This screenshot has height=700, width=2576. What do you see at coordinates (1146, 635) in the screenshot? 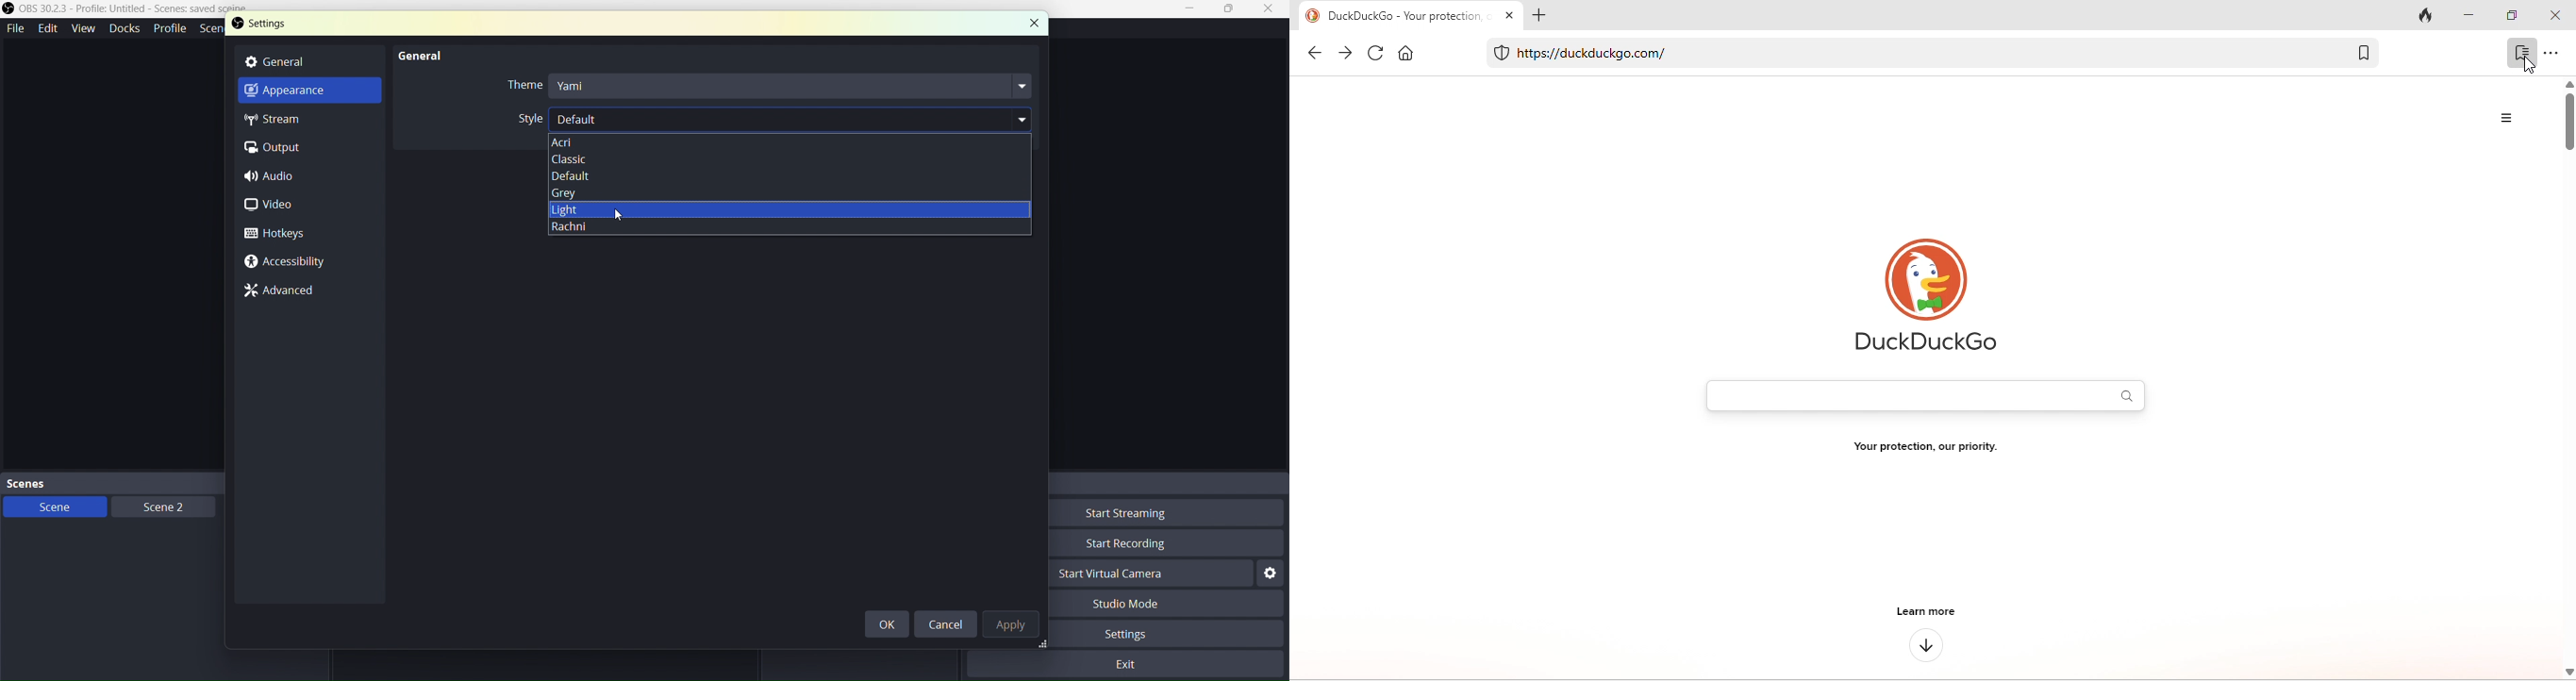
I see `Settings` at bounding box center [1146, 635].